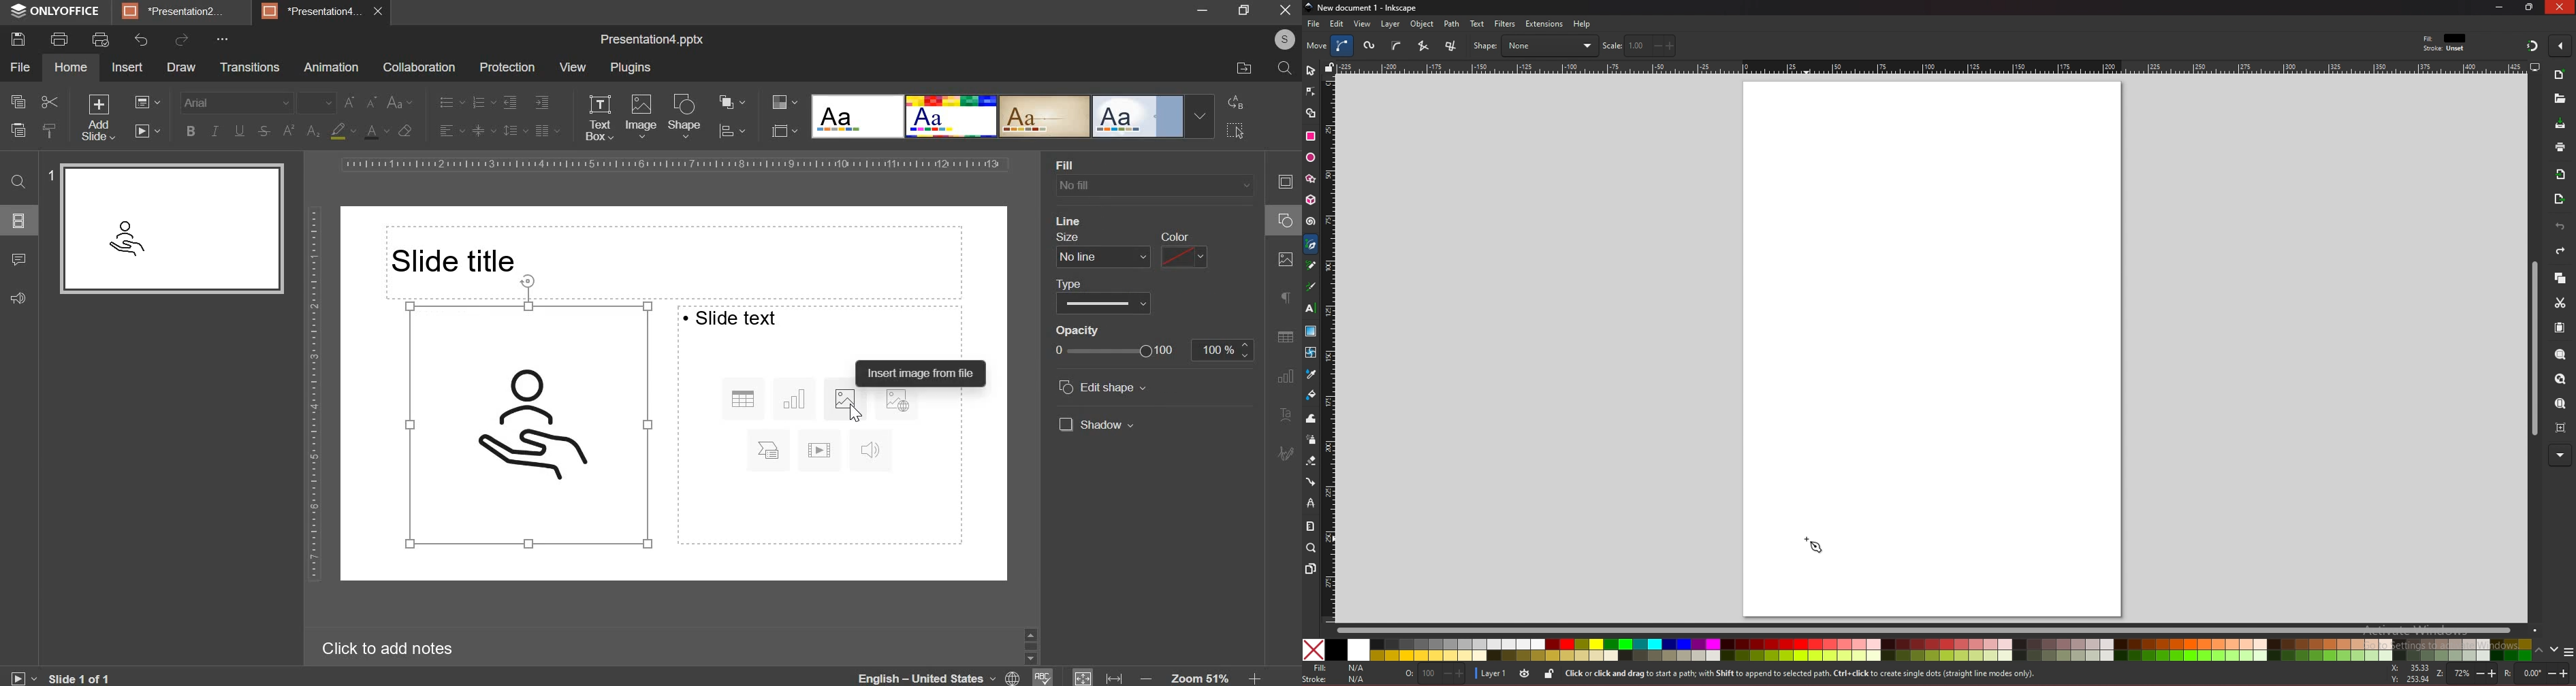  Describe the element at coordinates (781, 130) in the screenshot. I see `select slide size` at that location.